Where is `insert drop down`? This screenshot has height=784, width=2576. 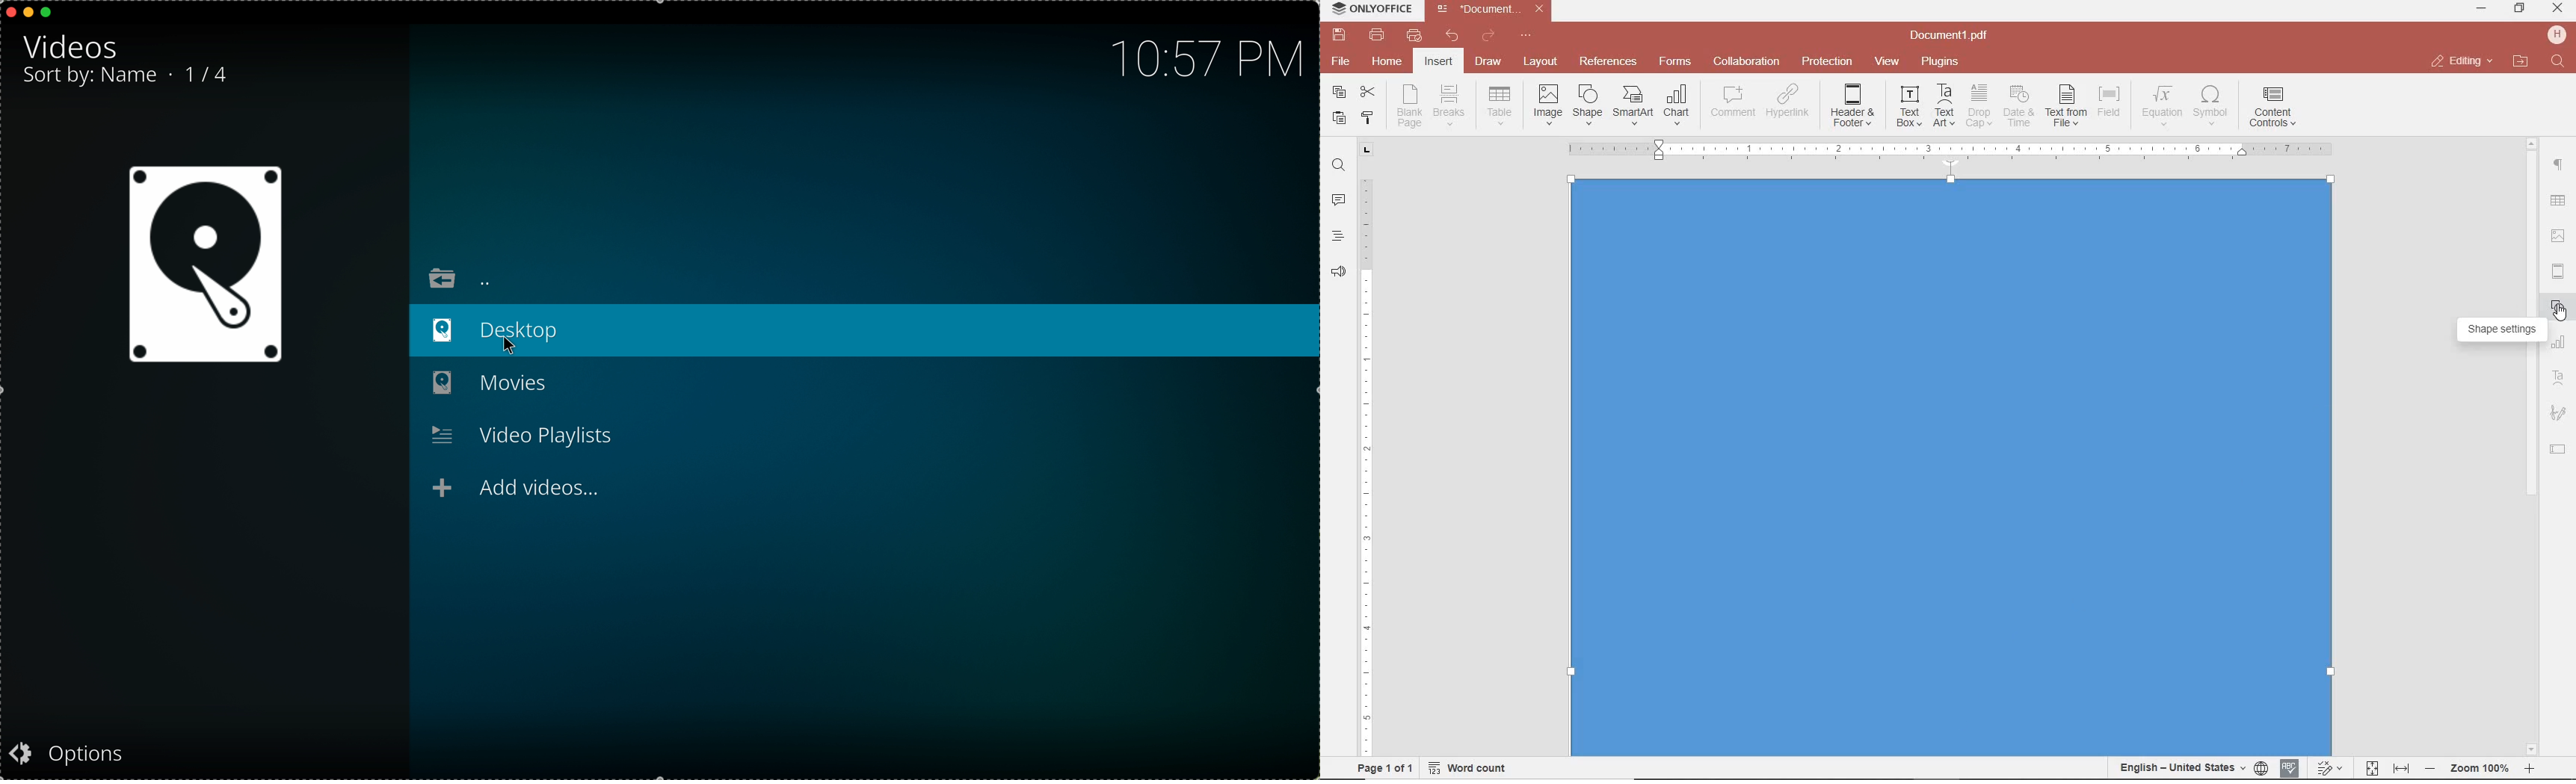
insert drop down is located at coordinates (1504, 104).